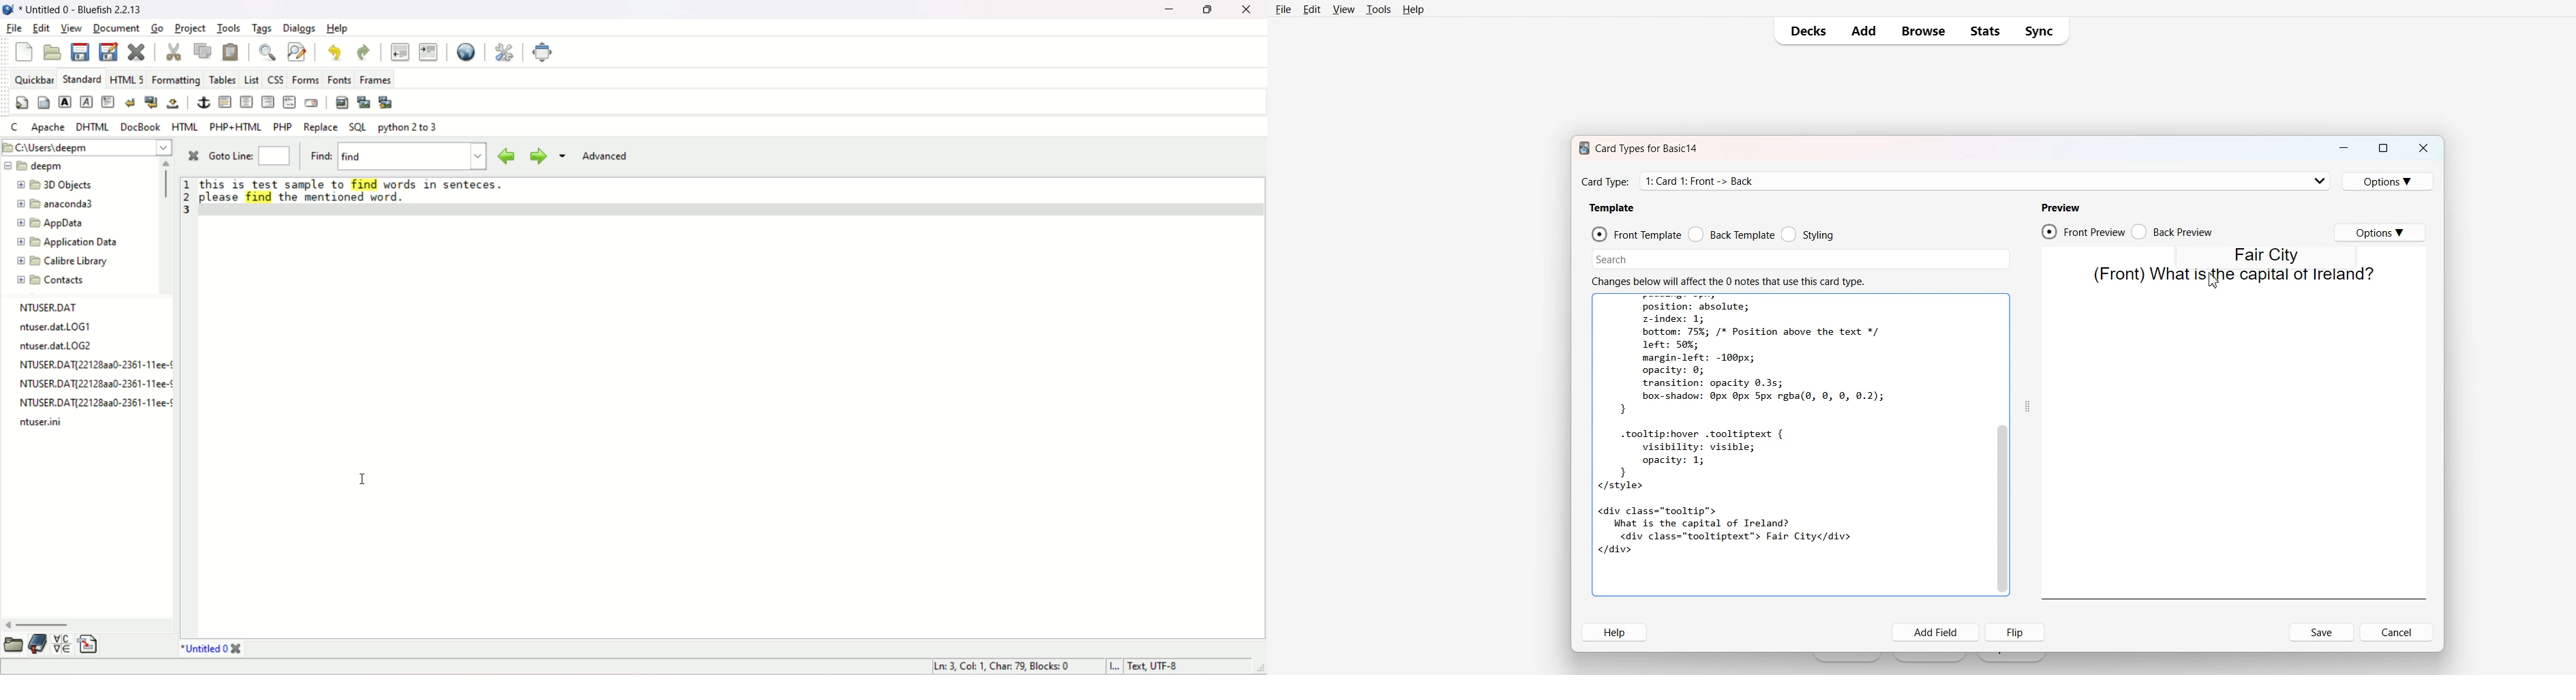 The height and width of the screenshot is (700, 2576). What do you see at coordinates (2232, 275) in the screenshot?
I see `Text` at bounding box center [2232, 275].